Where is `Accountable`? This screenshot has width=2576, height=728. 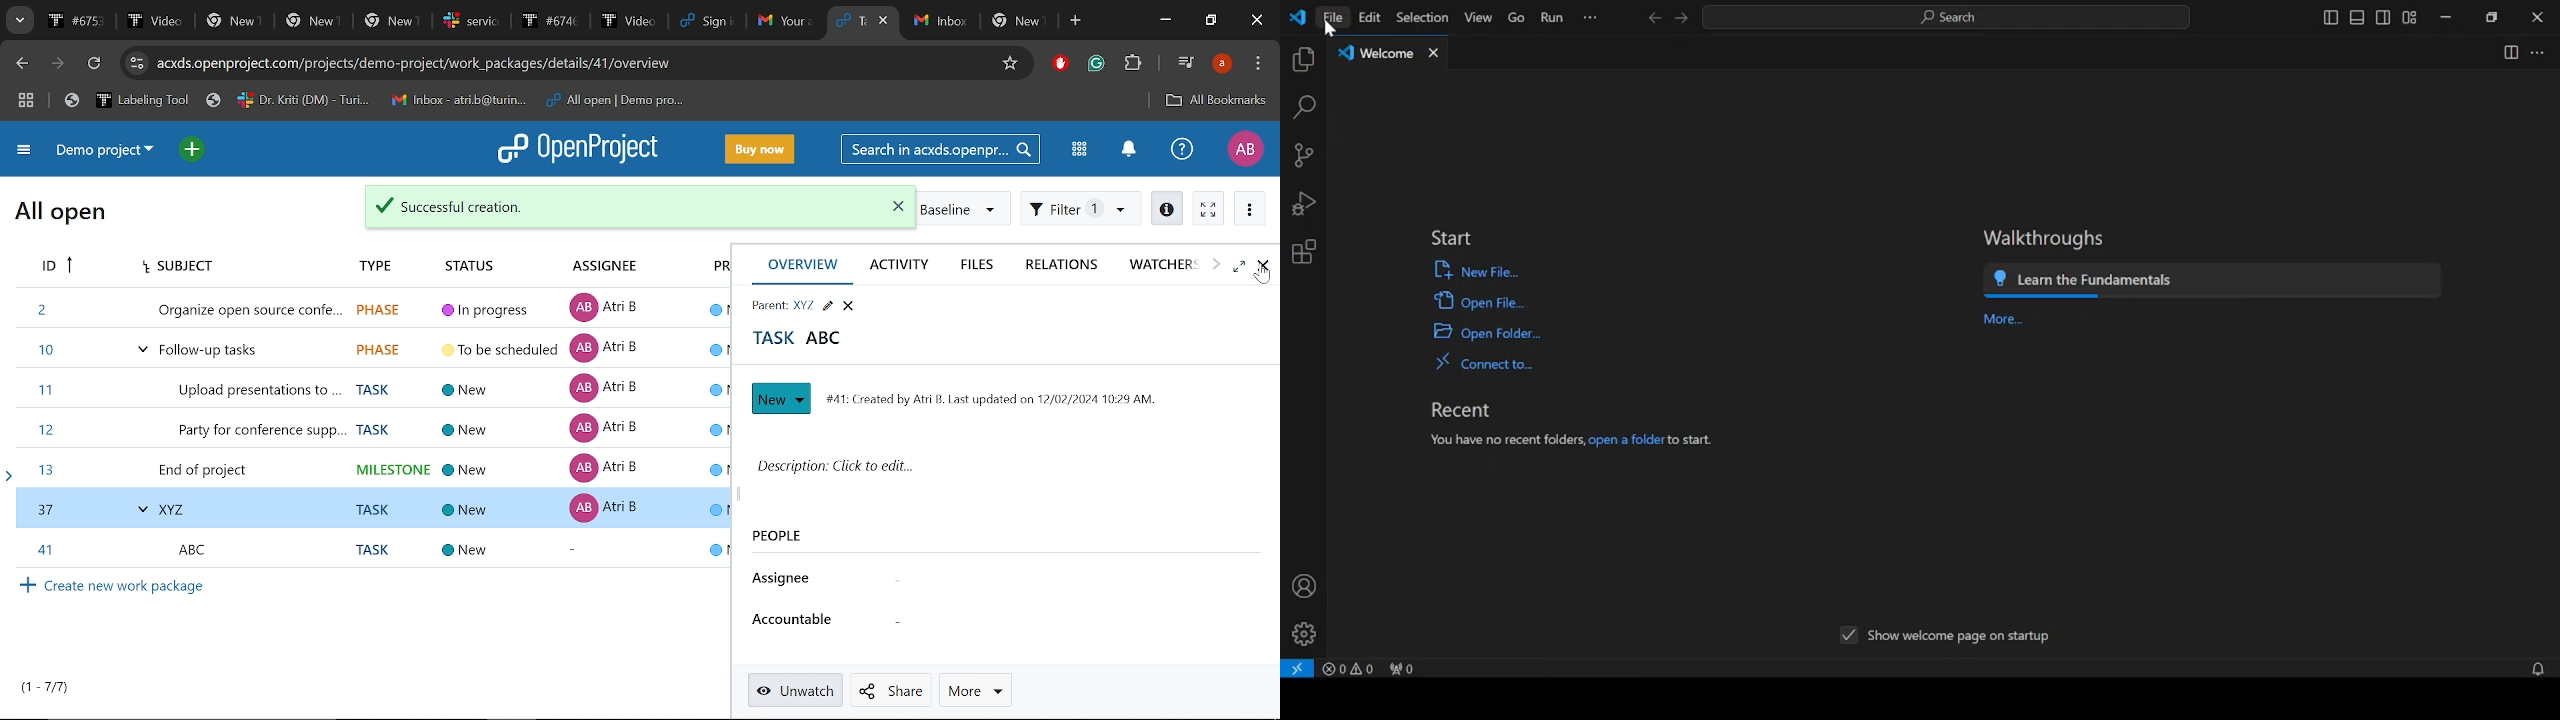 Accountable is located at coordinates (798, 624).